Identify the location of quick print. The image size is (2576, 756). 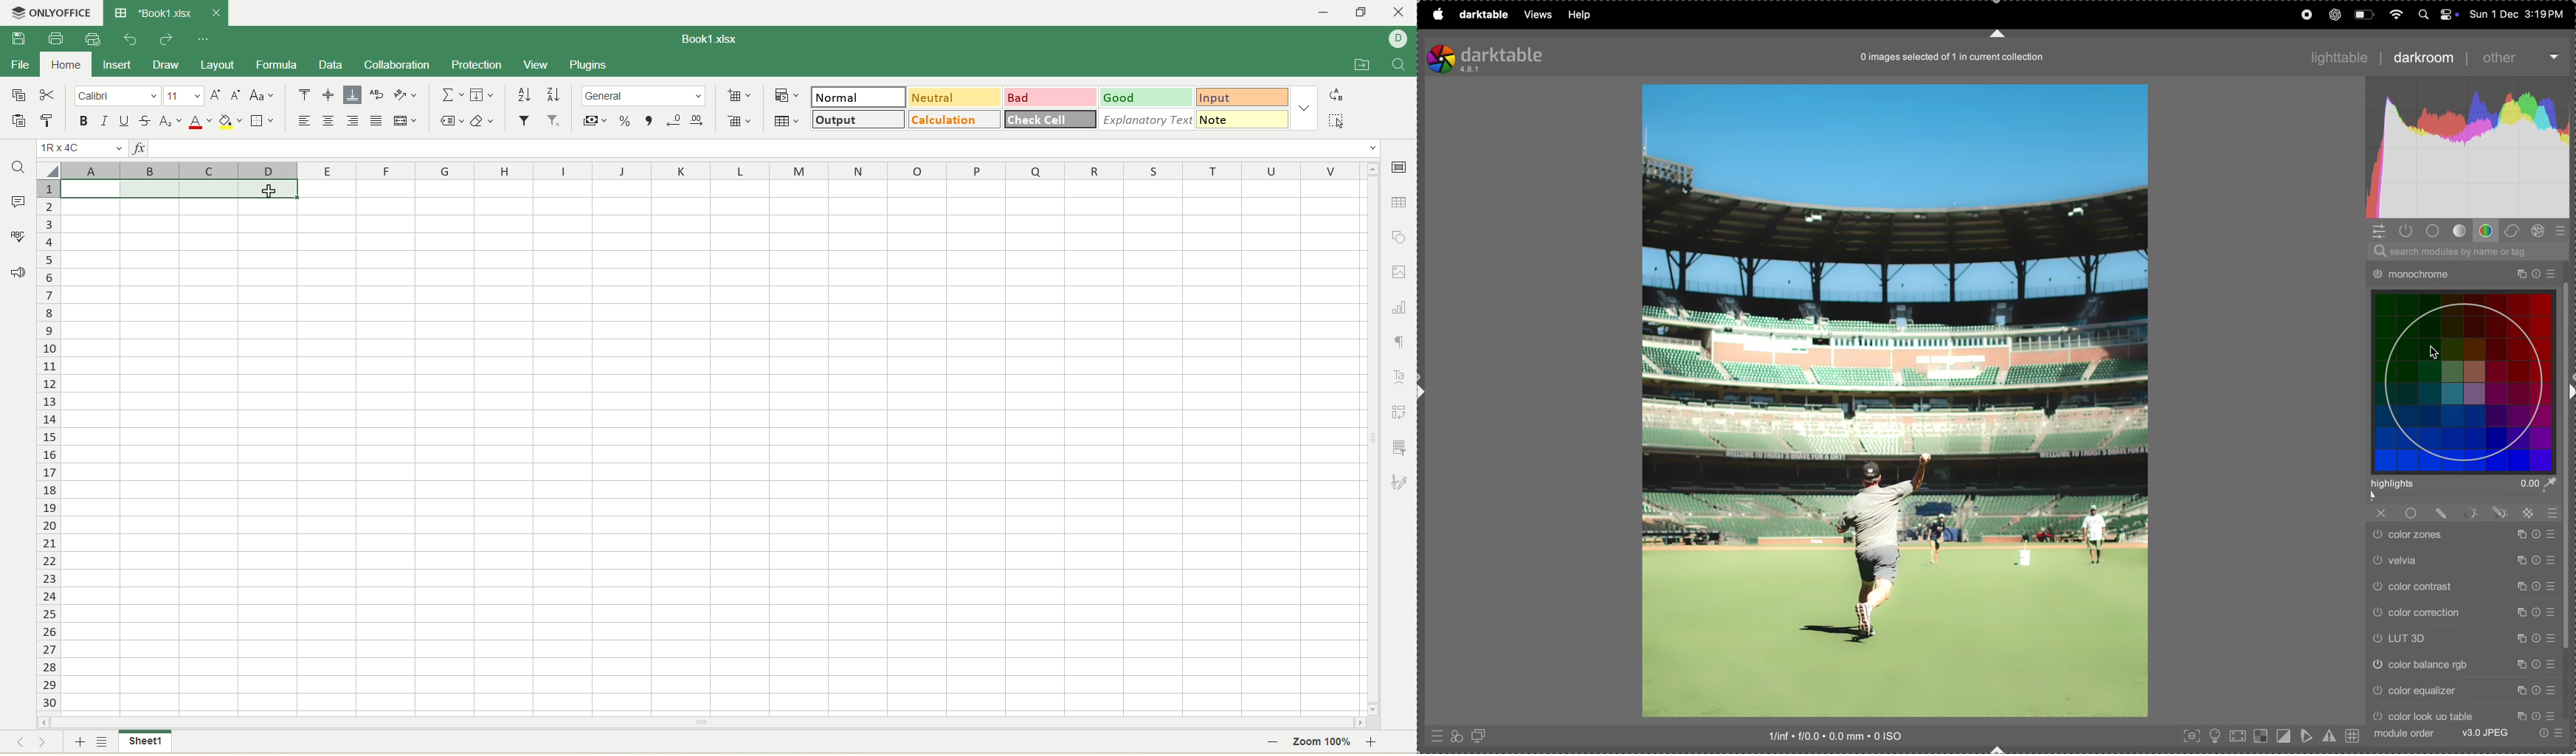
(93, 39).